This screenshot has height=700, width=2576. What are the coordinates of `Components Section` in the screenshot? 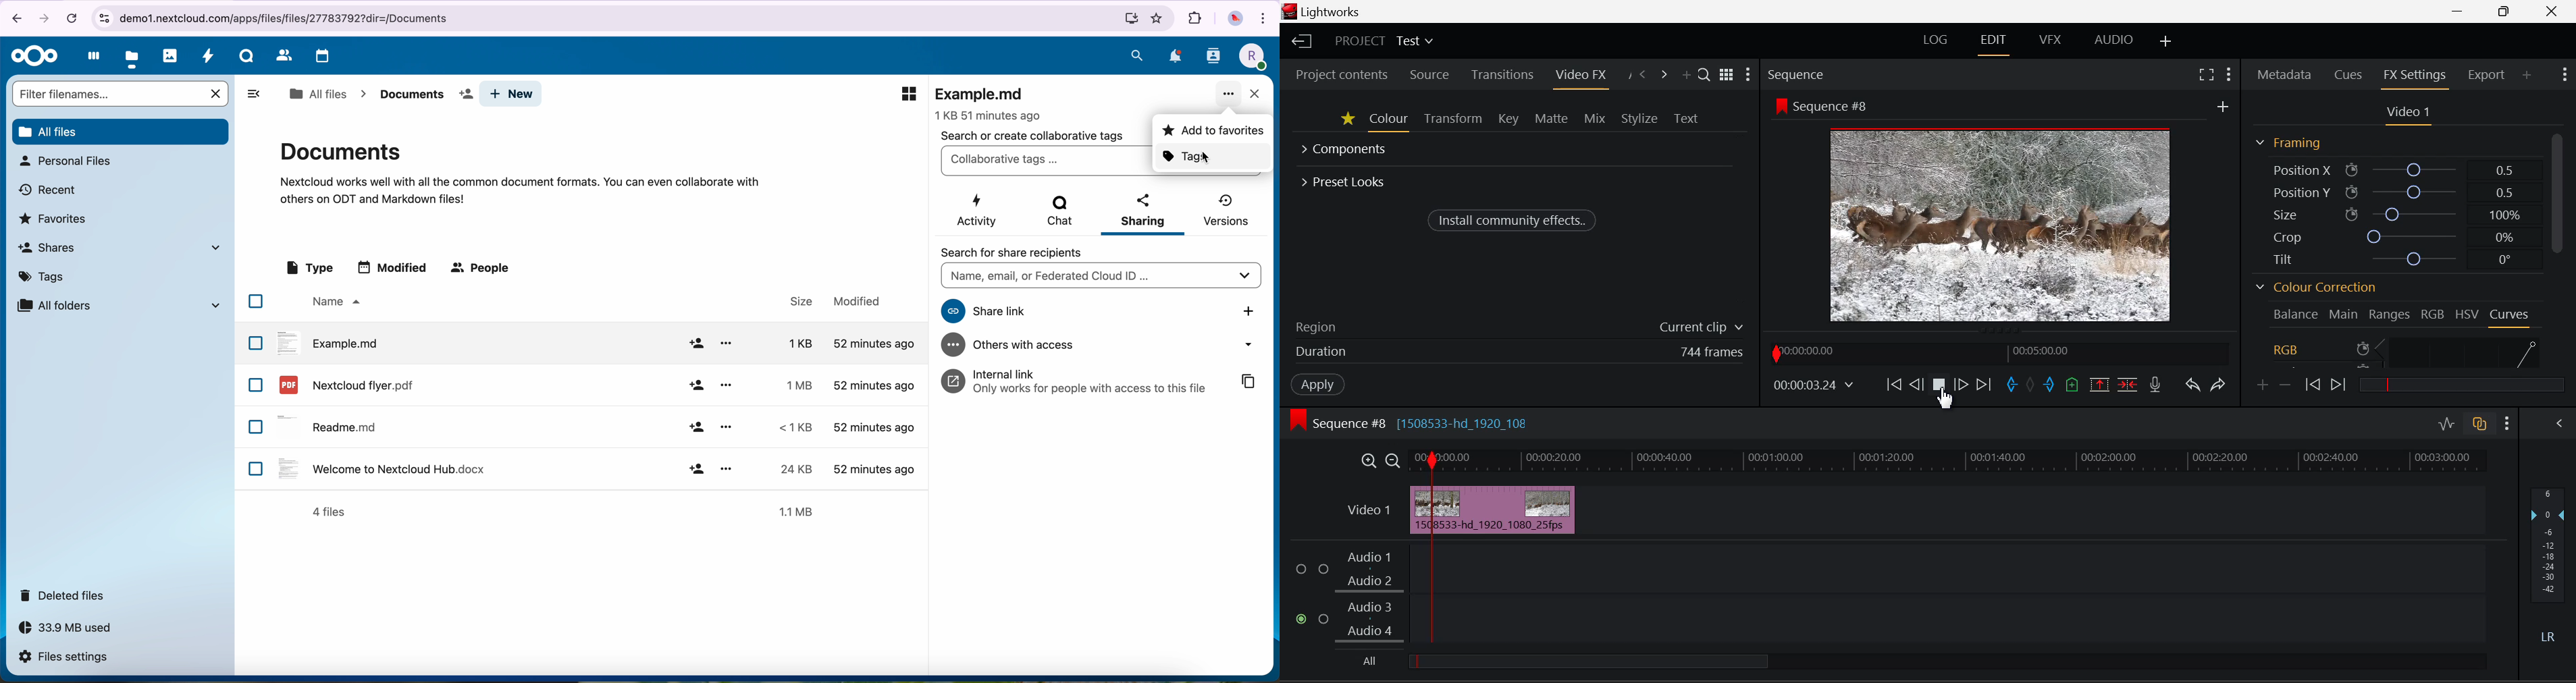 It's located at (1346, 151).